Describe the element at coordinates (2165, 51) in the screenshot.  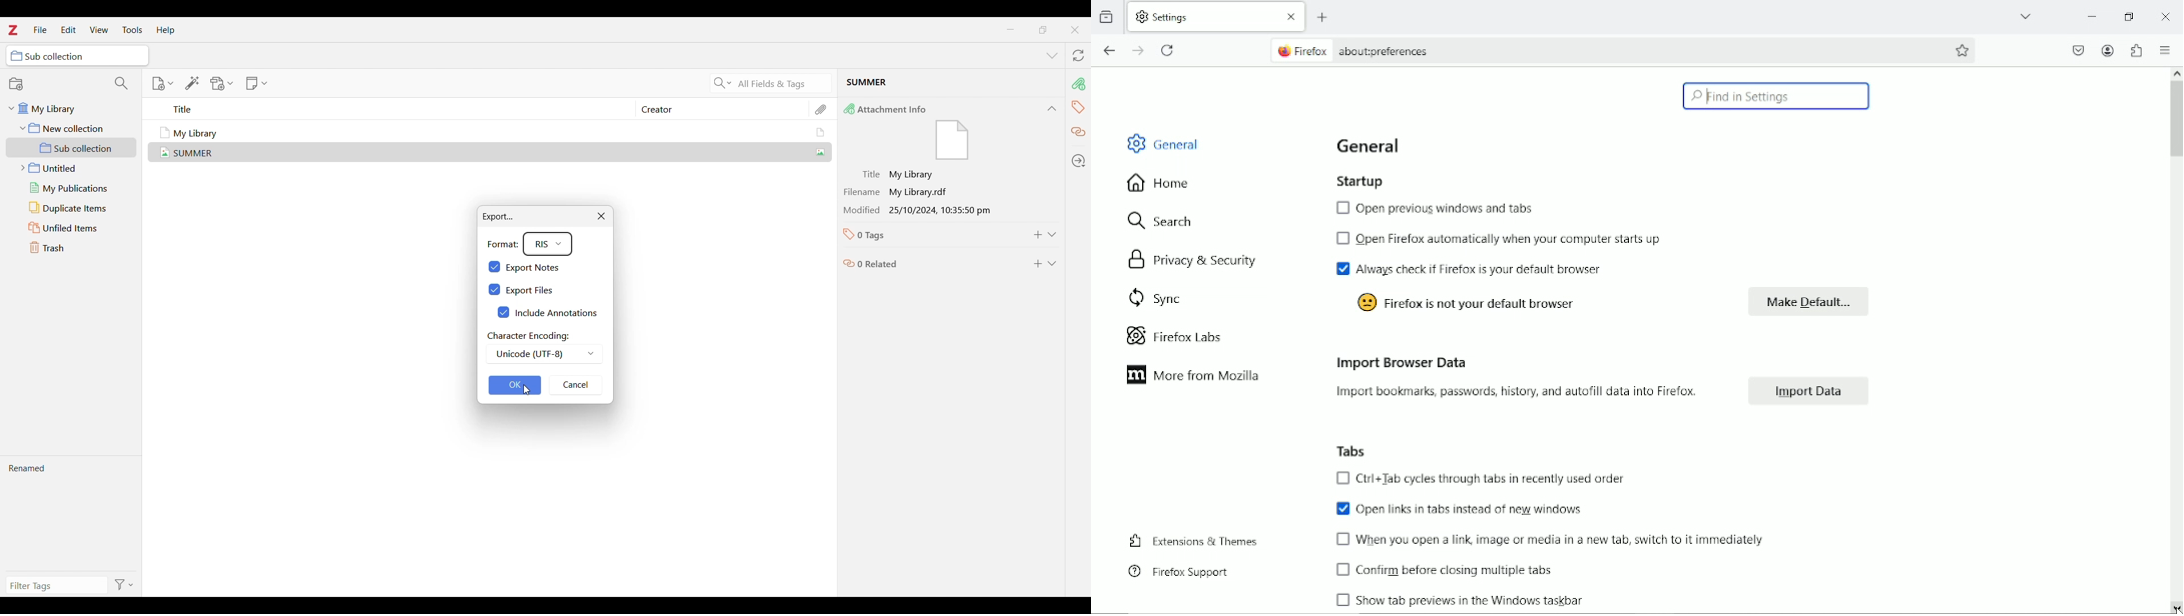
I see `open applications menu` at that location.